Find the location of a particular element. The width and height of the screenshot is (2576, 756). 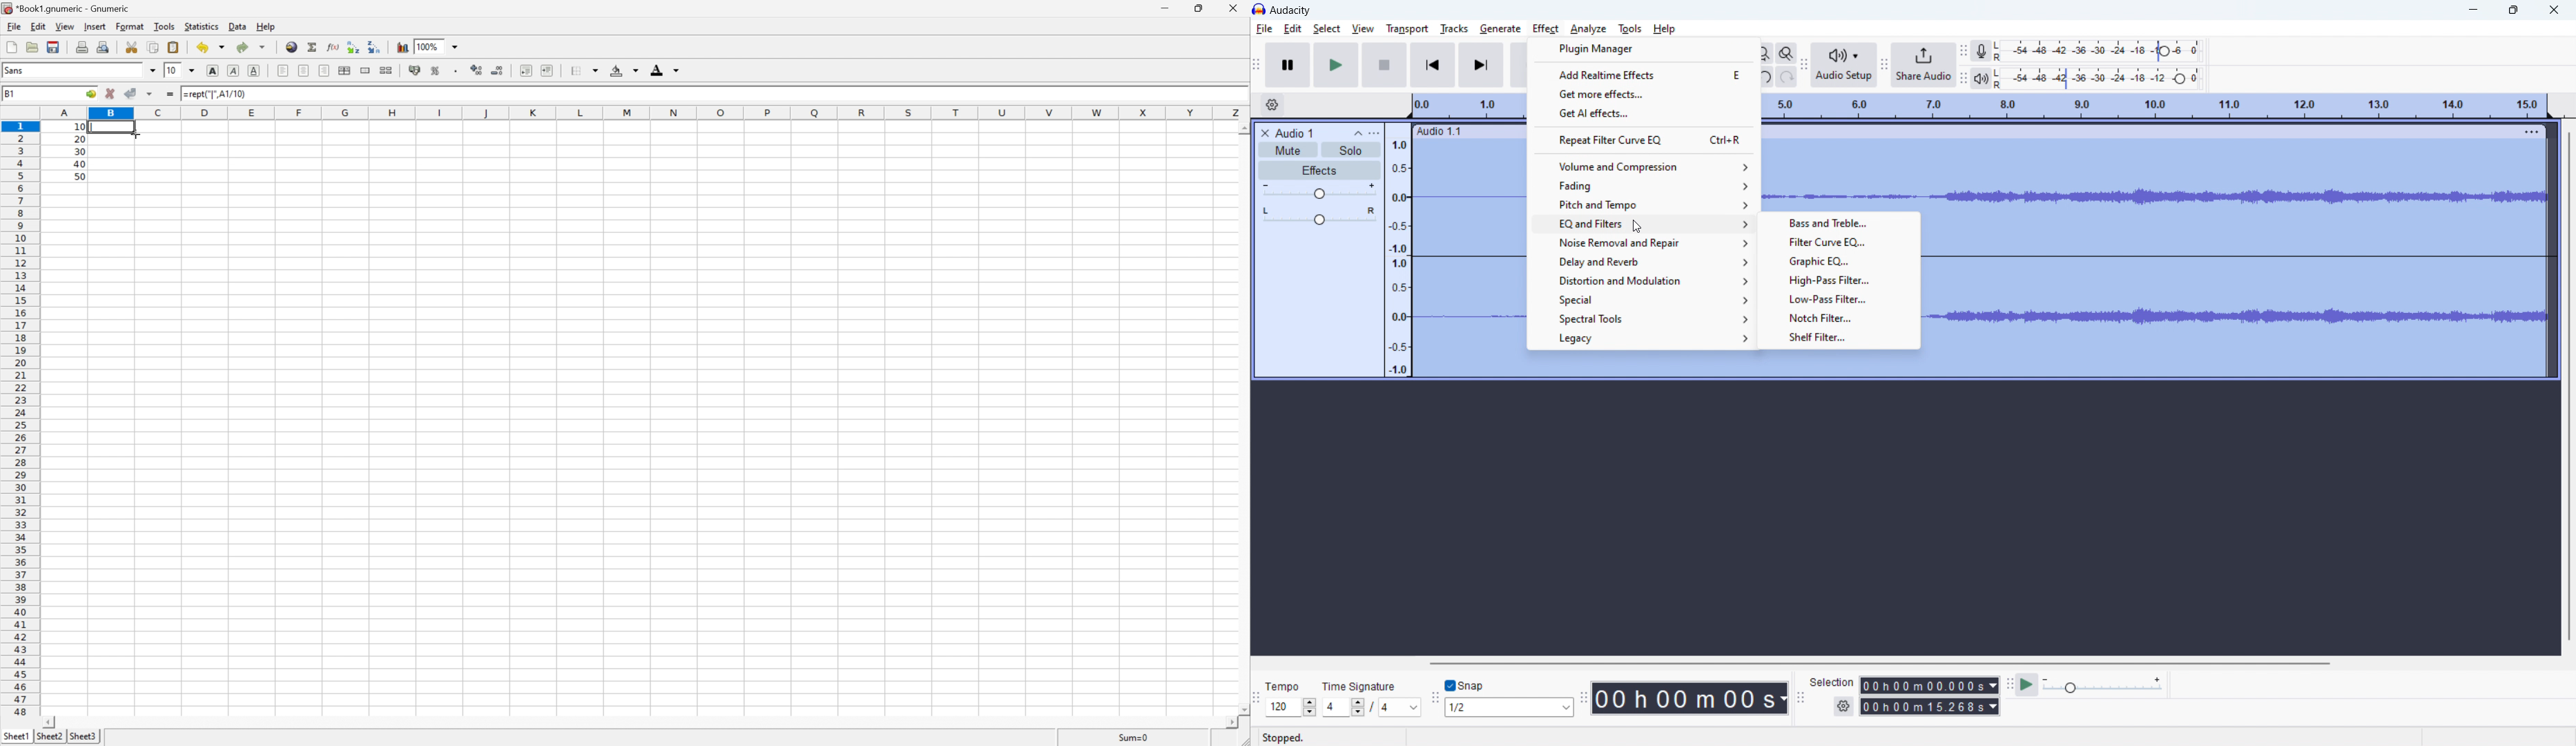

Insert chart is located at coordinates (404, 47).